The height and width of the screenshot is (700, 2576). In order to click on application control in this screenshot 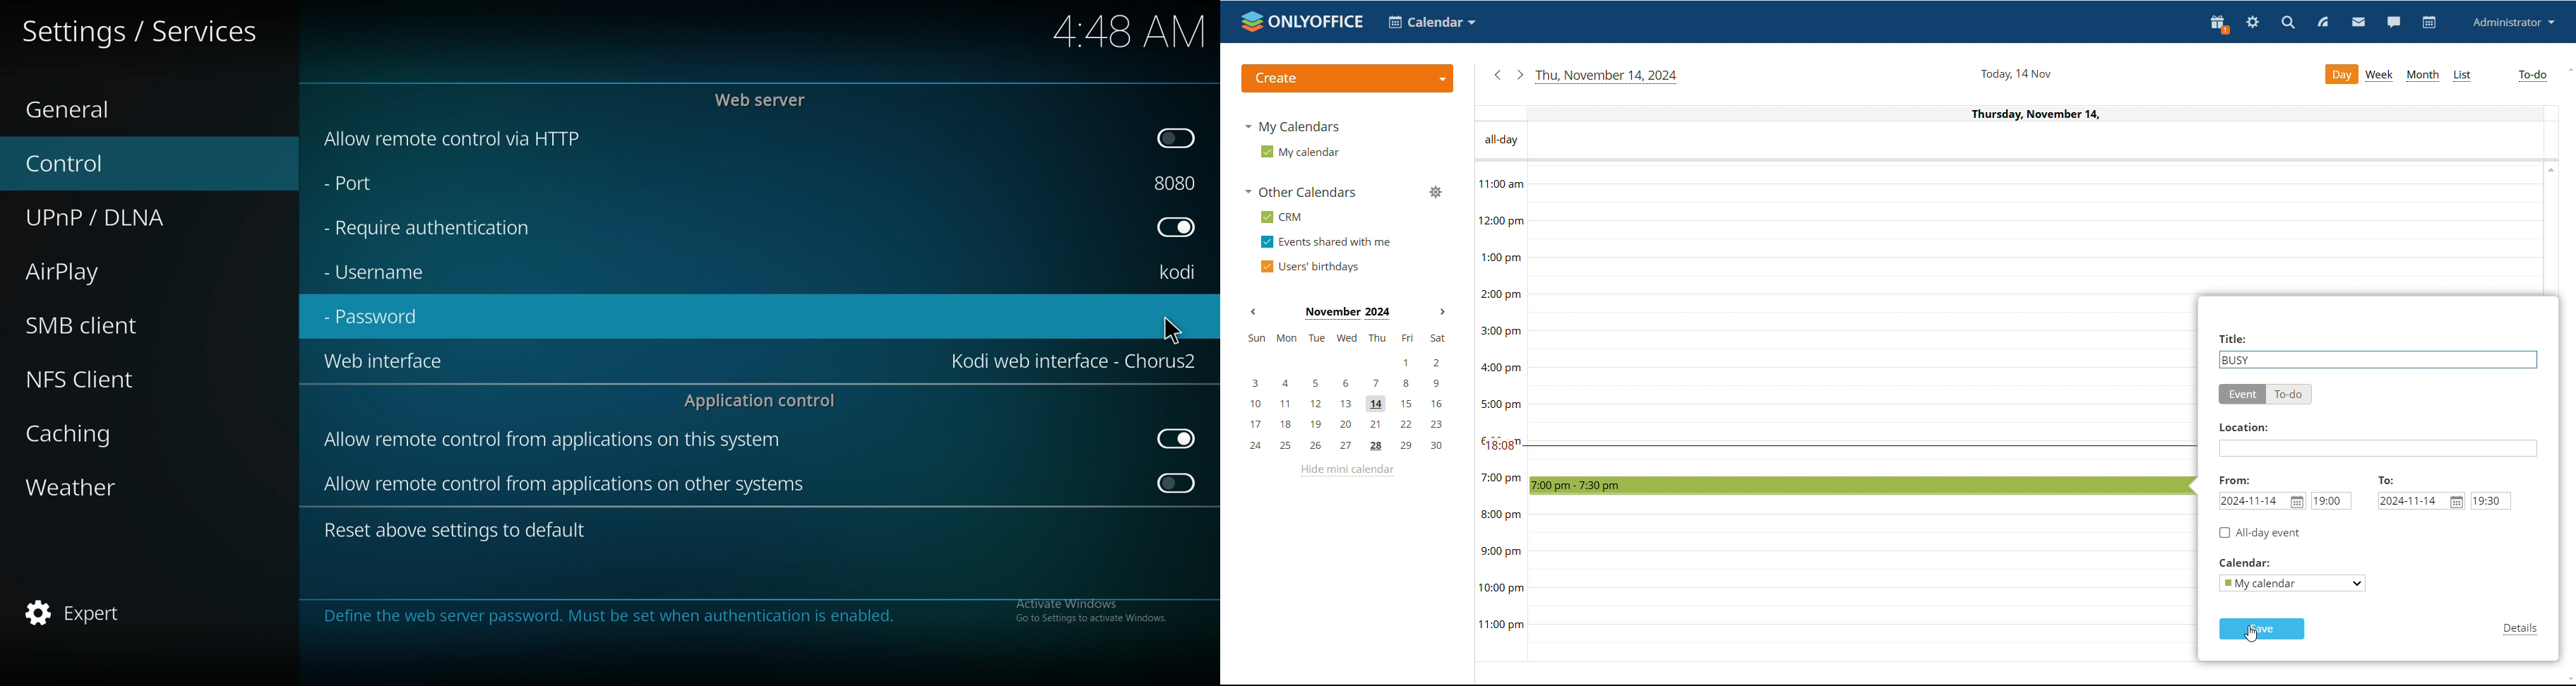, I will do `click(765, 401)`.